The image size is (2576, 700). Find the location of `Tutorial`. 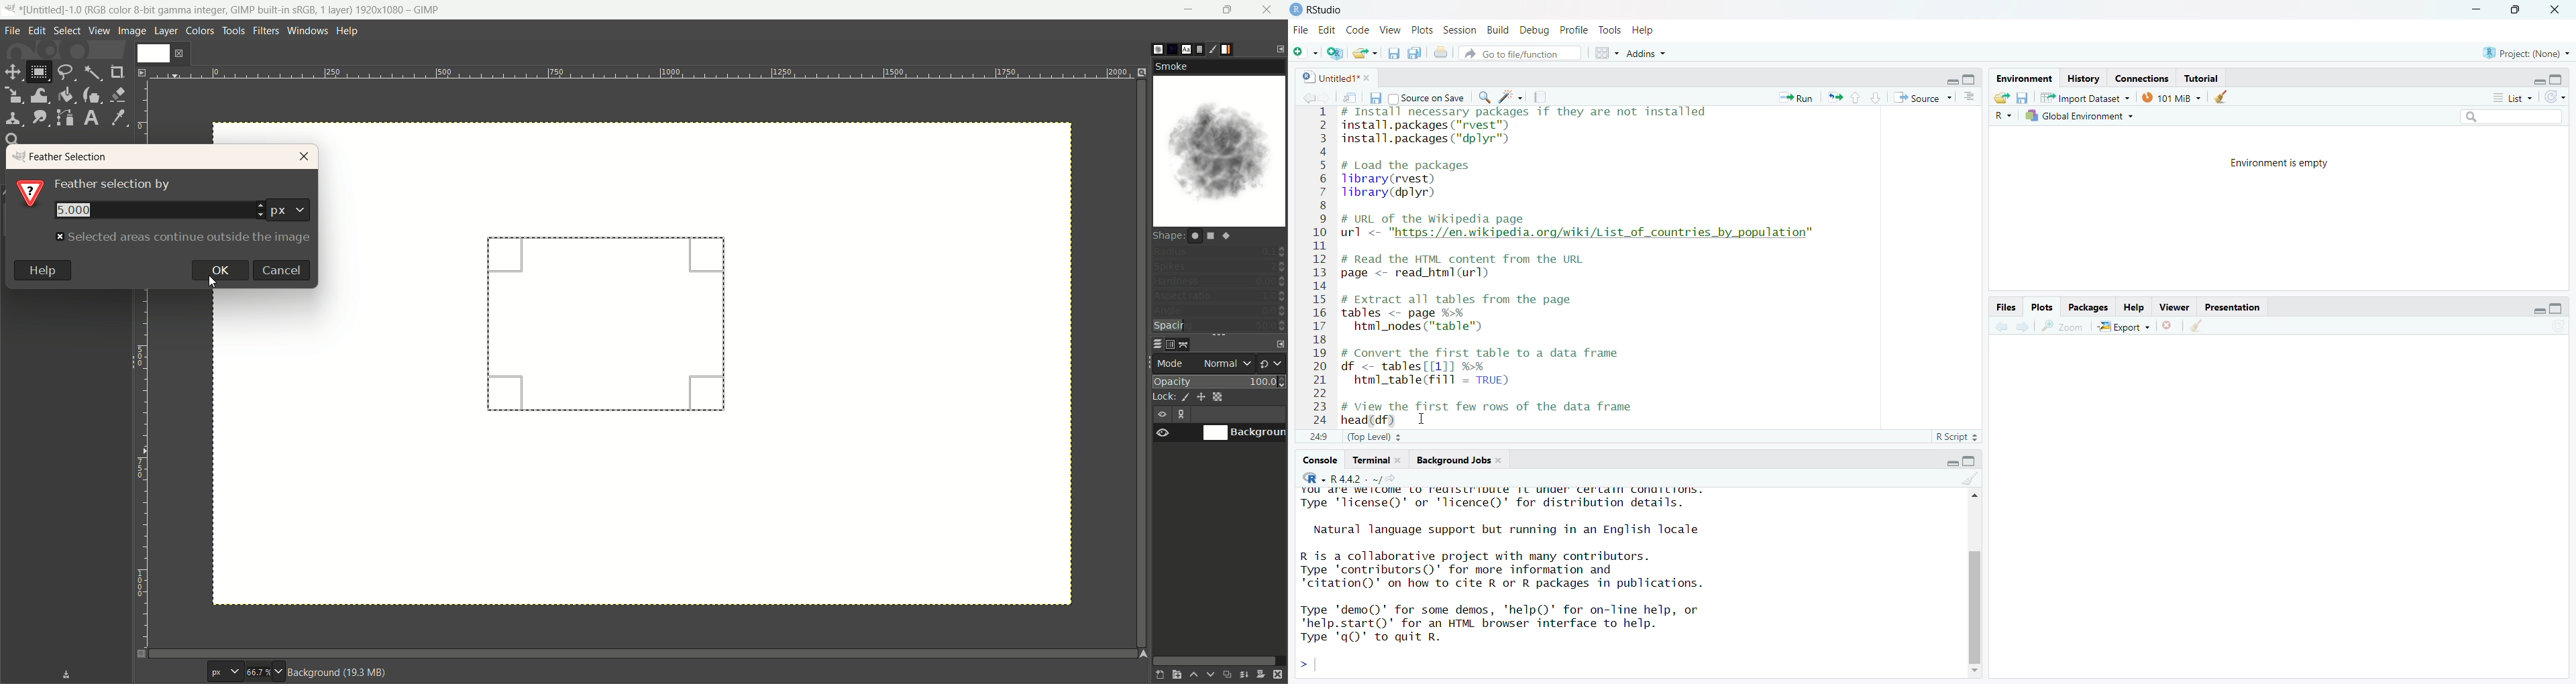

Tutorial is located at coordinates (2202, 78).